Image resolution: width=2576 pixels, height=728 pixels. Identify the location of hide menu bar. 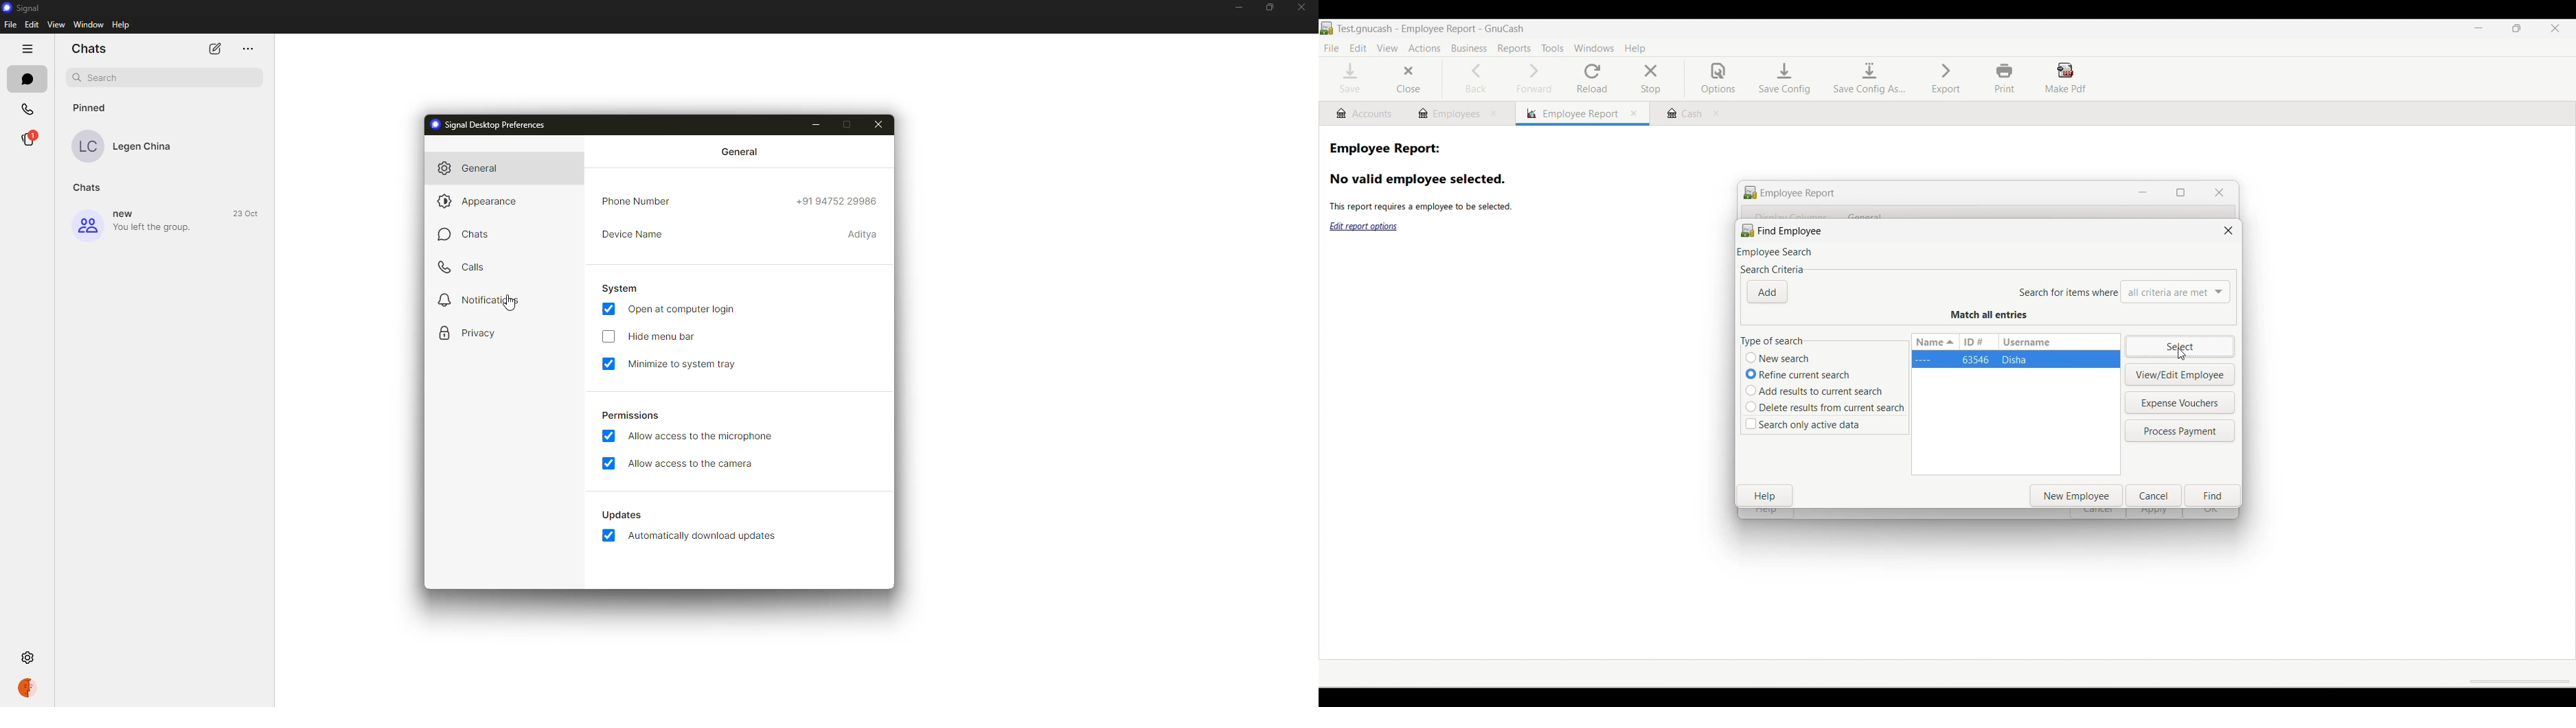
(664, 336).